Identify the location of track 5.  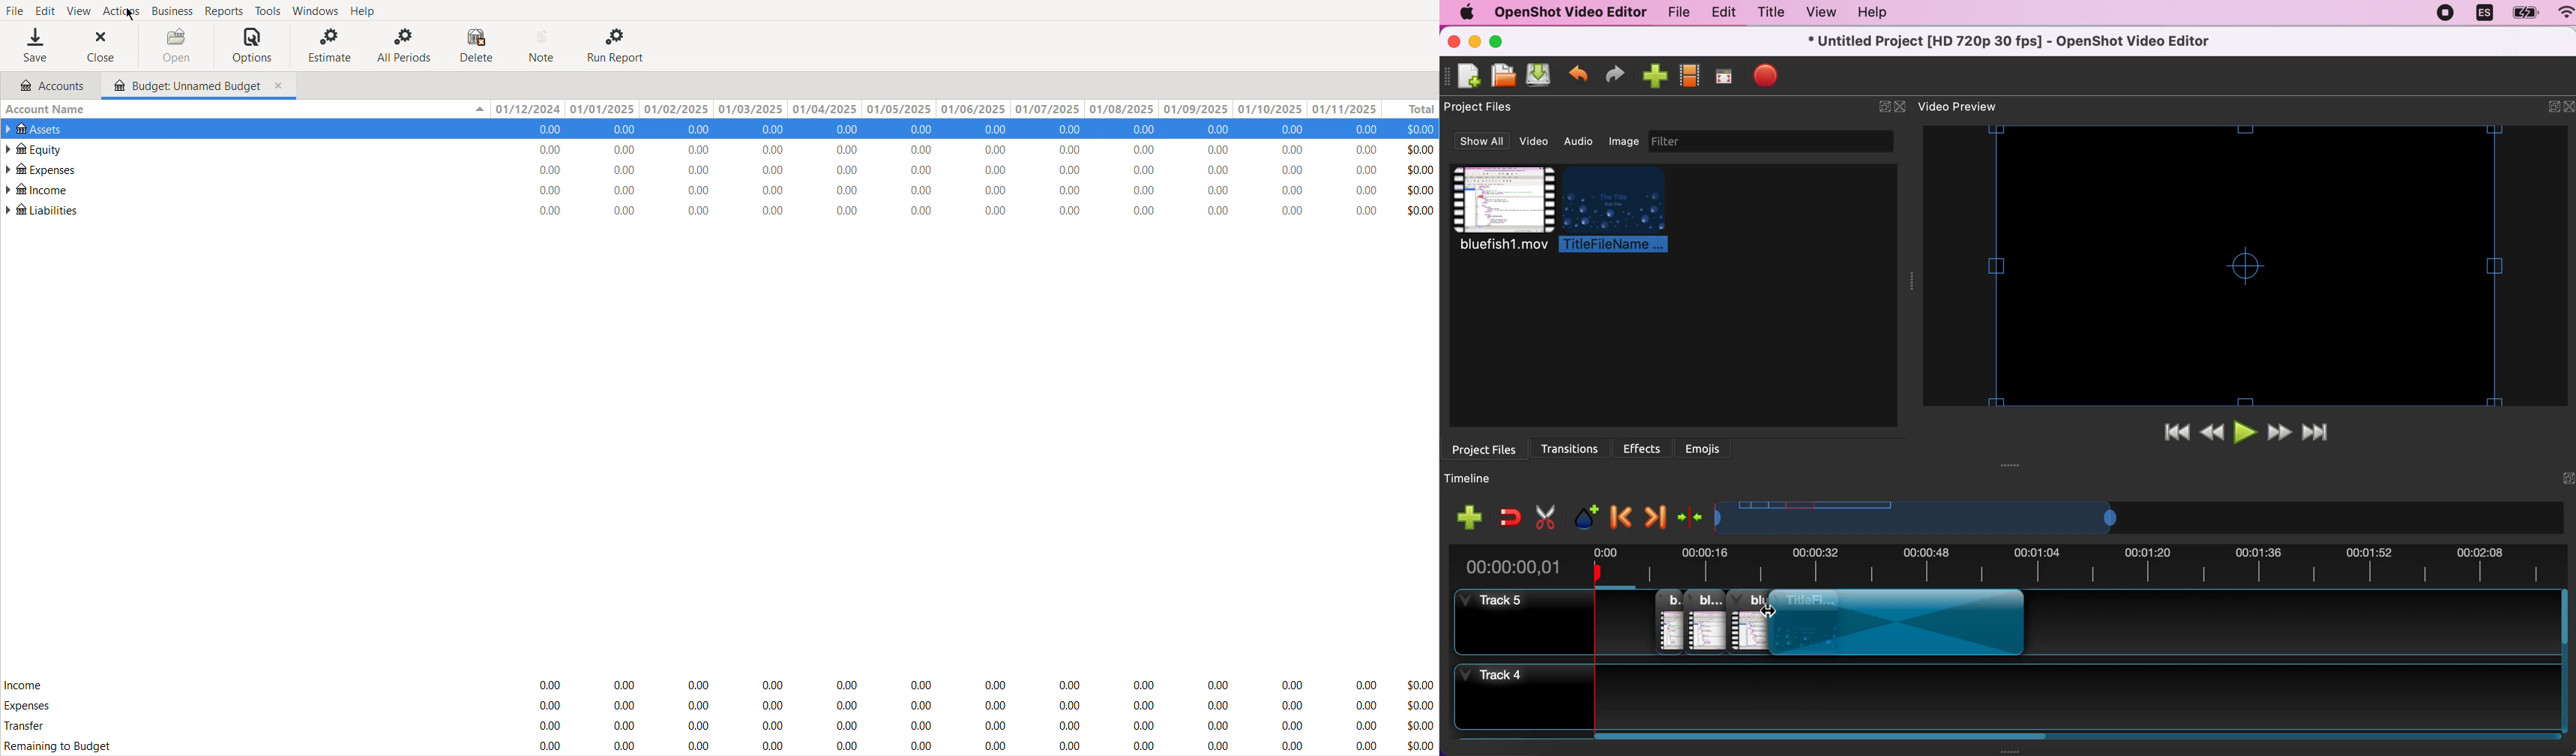
(1695, 620).